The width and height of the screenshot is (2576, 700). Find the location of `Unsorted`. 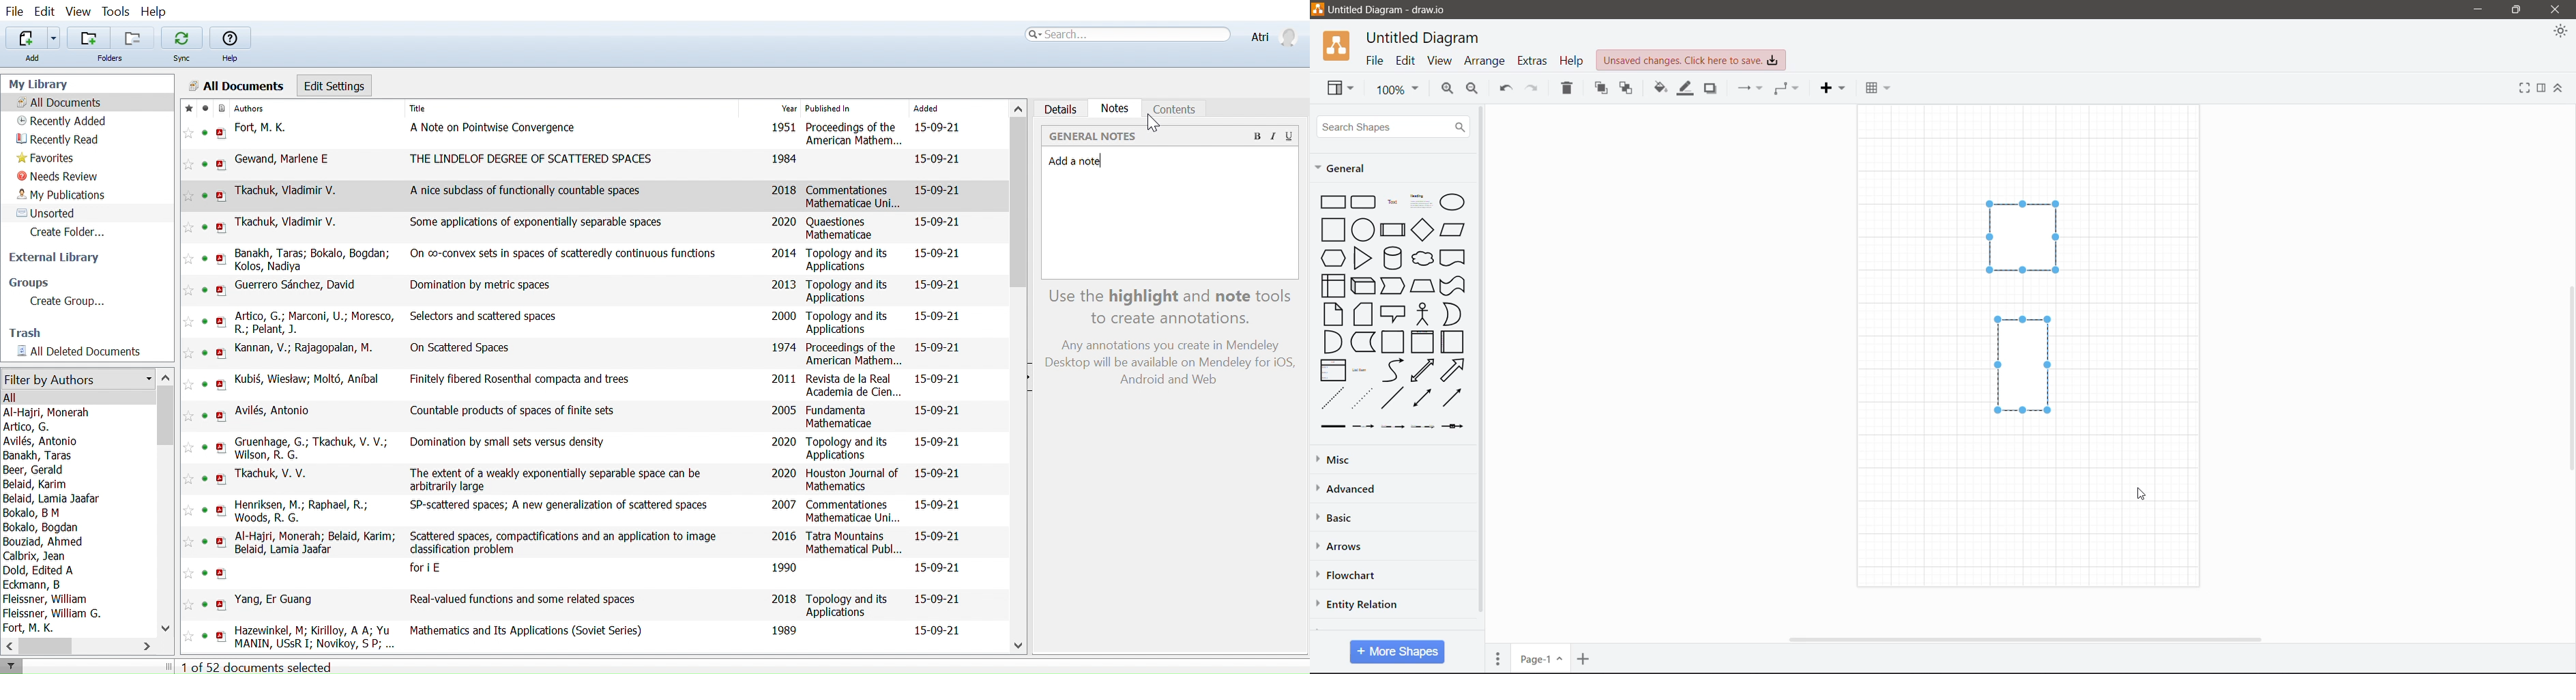

Unsorted is located at coordinates (47, 214).